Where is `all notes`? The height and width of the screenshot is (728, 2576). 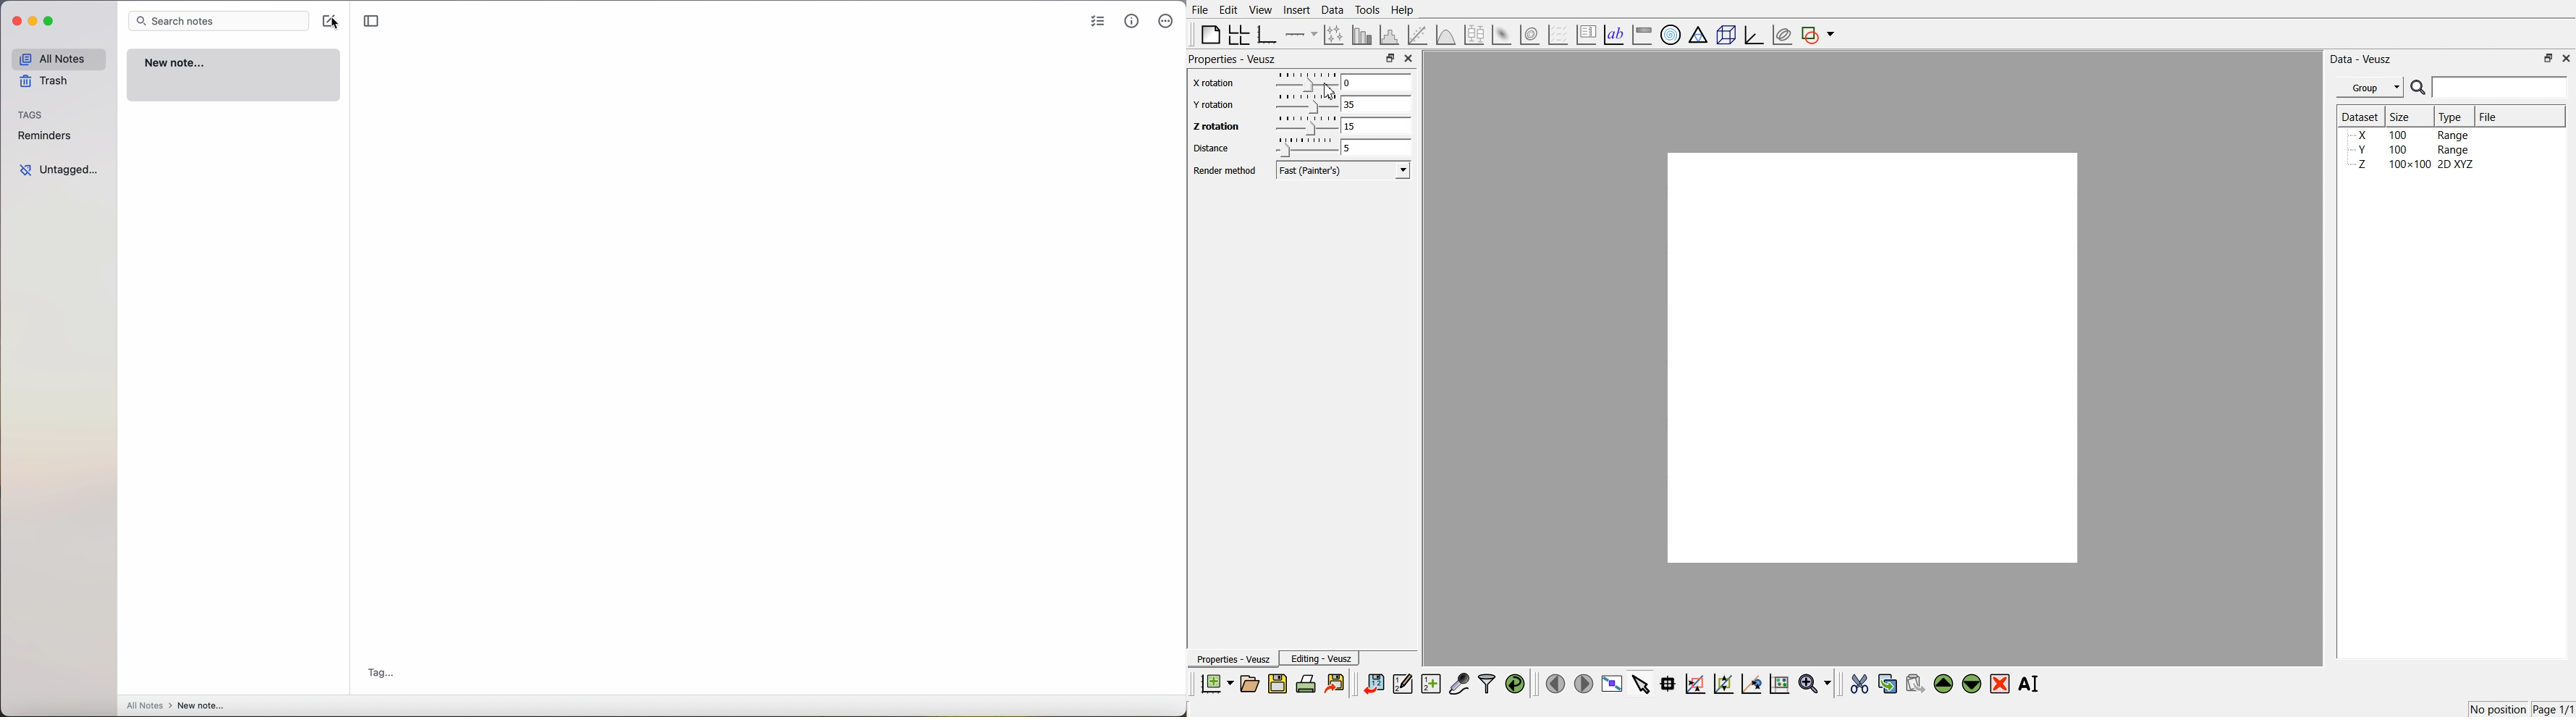 all notes is located at coordinates (58, 60).